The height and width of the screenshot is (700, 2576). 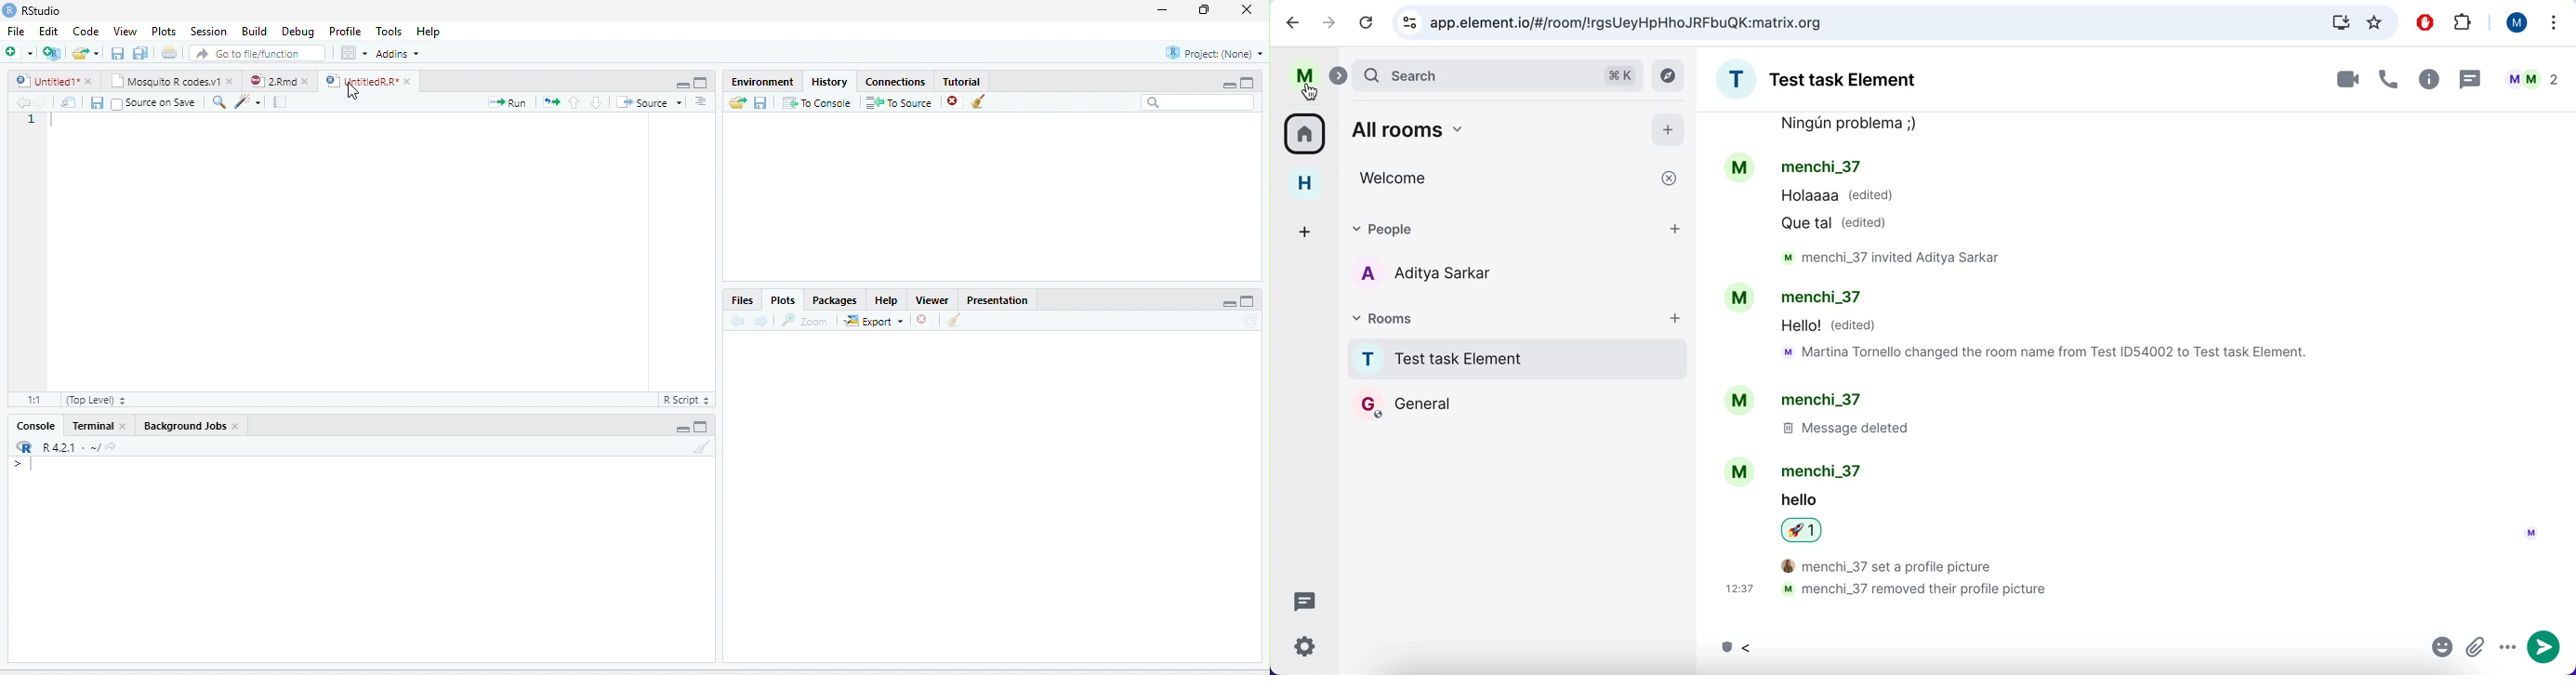 I want to click on Presentation, so click(x=997, y=298).